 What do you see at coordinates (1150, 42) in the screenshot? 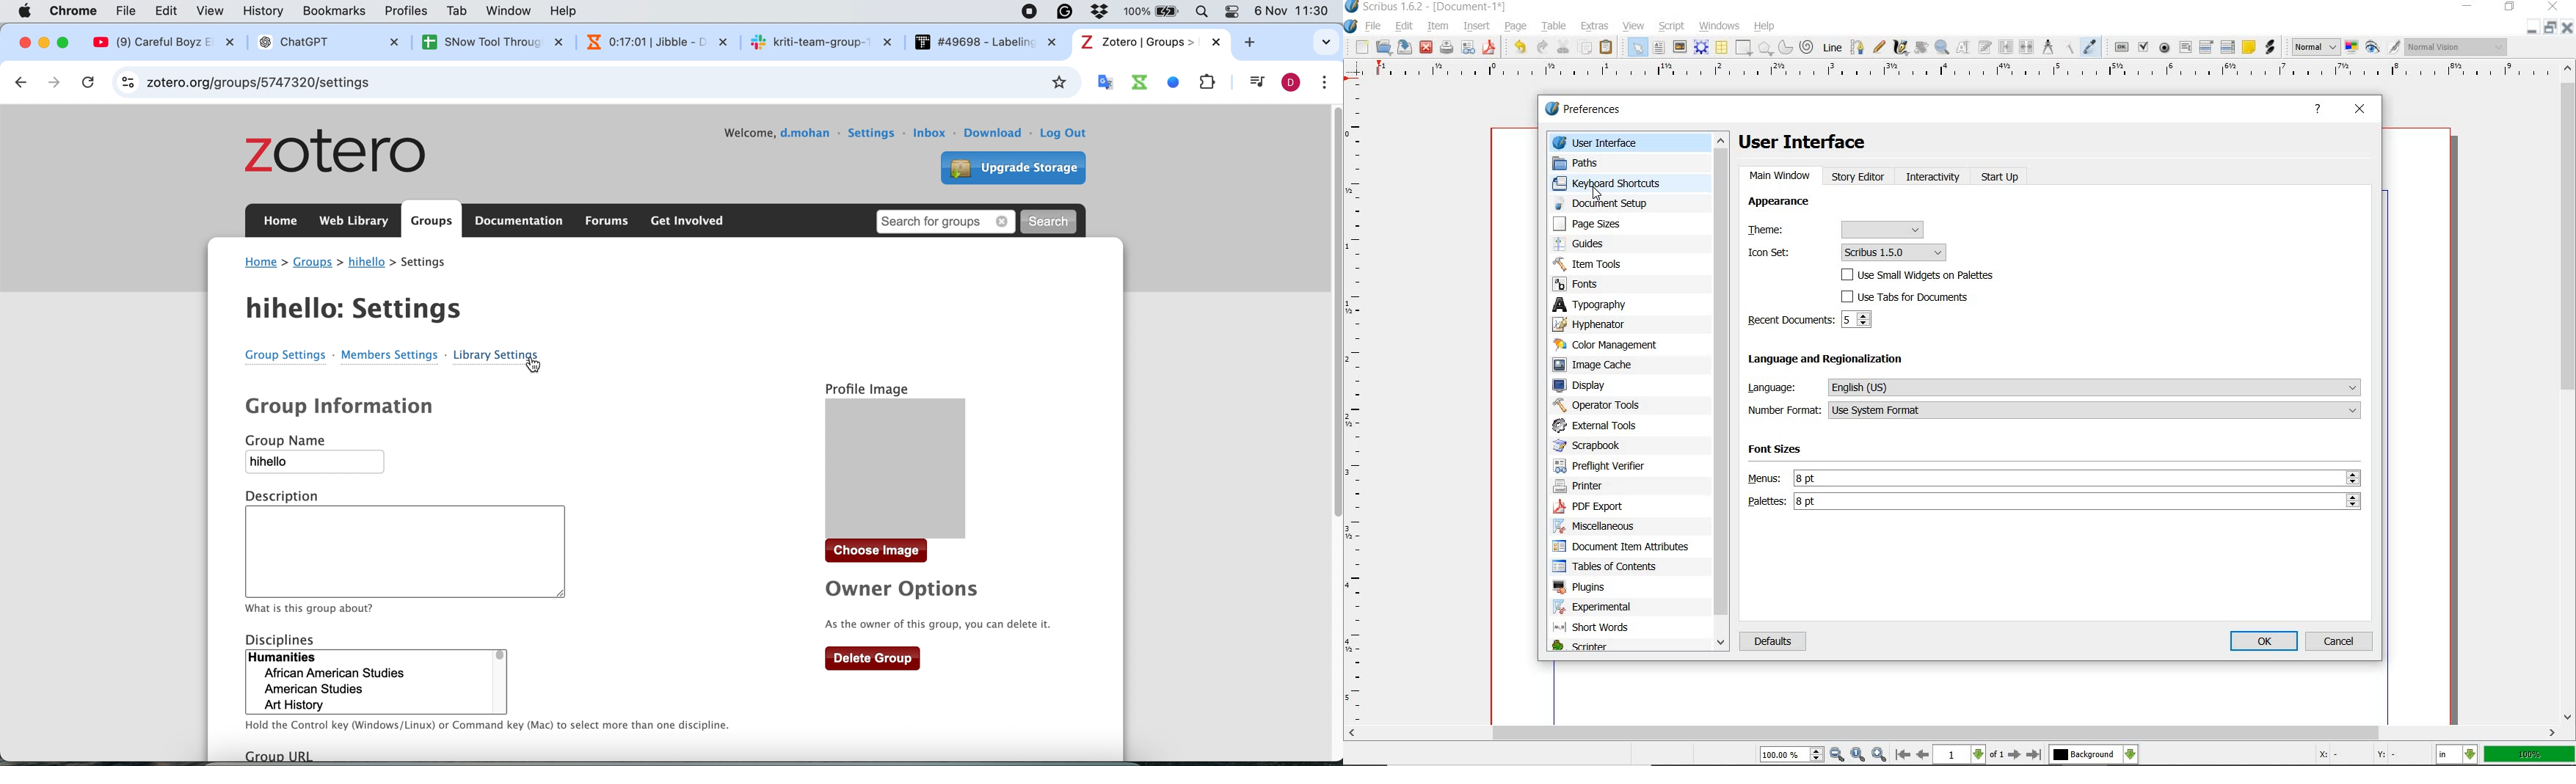
I see `tab name` at bounding box center [1150, 42].